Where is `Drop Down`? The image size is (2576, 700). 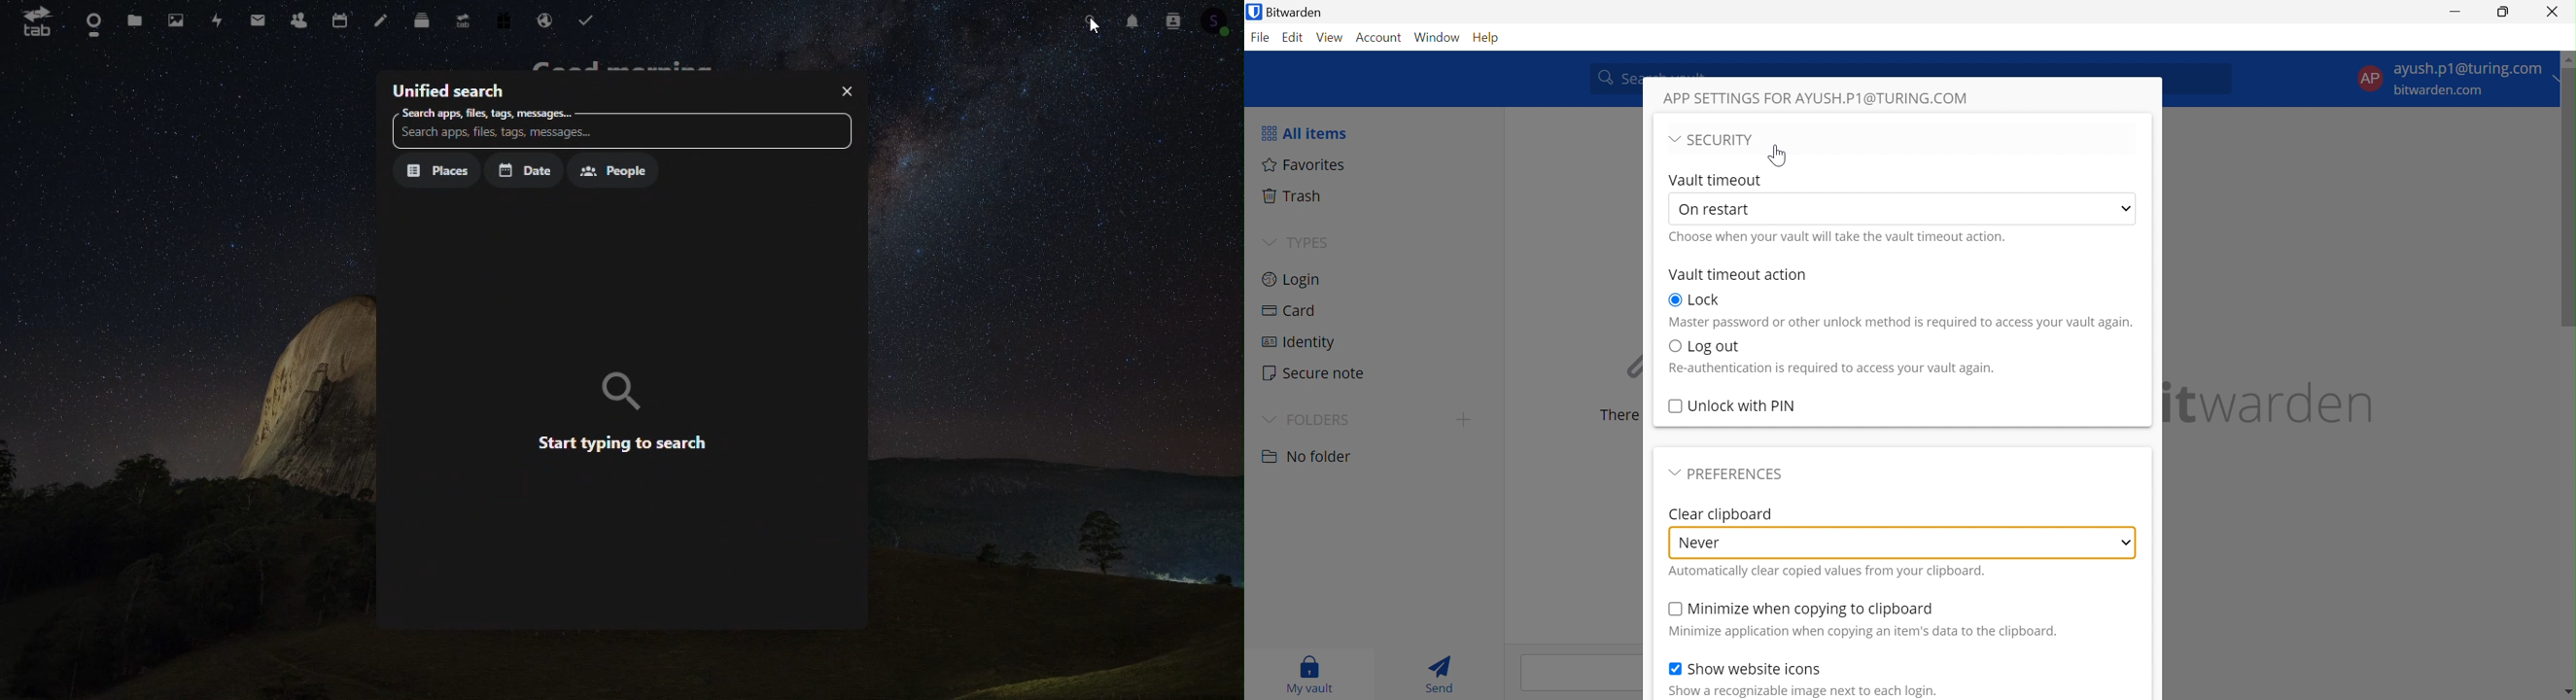
Drop Down is located at coordinates (2127, 208).